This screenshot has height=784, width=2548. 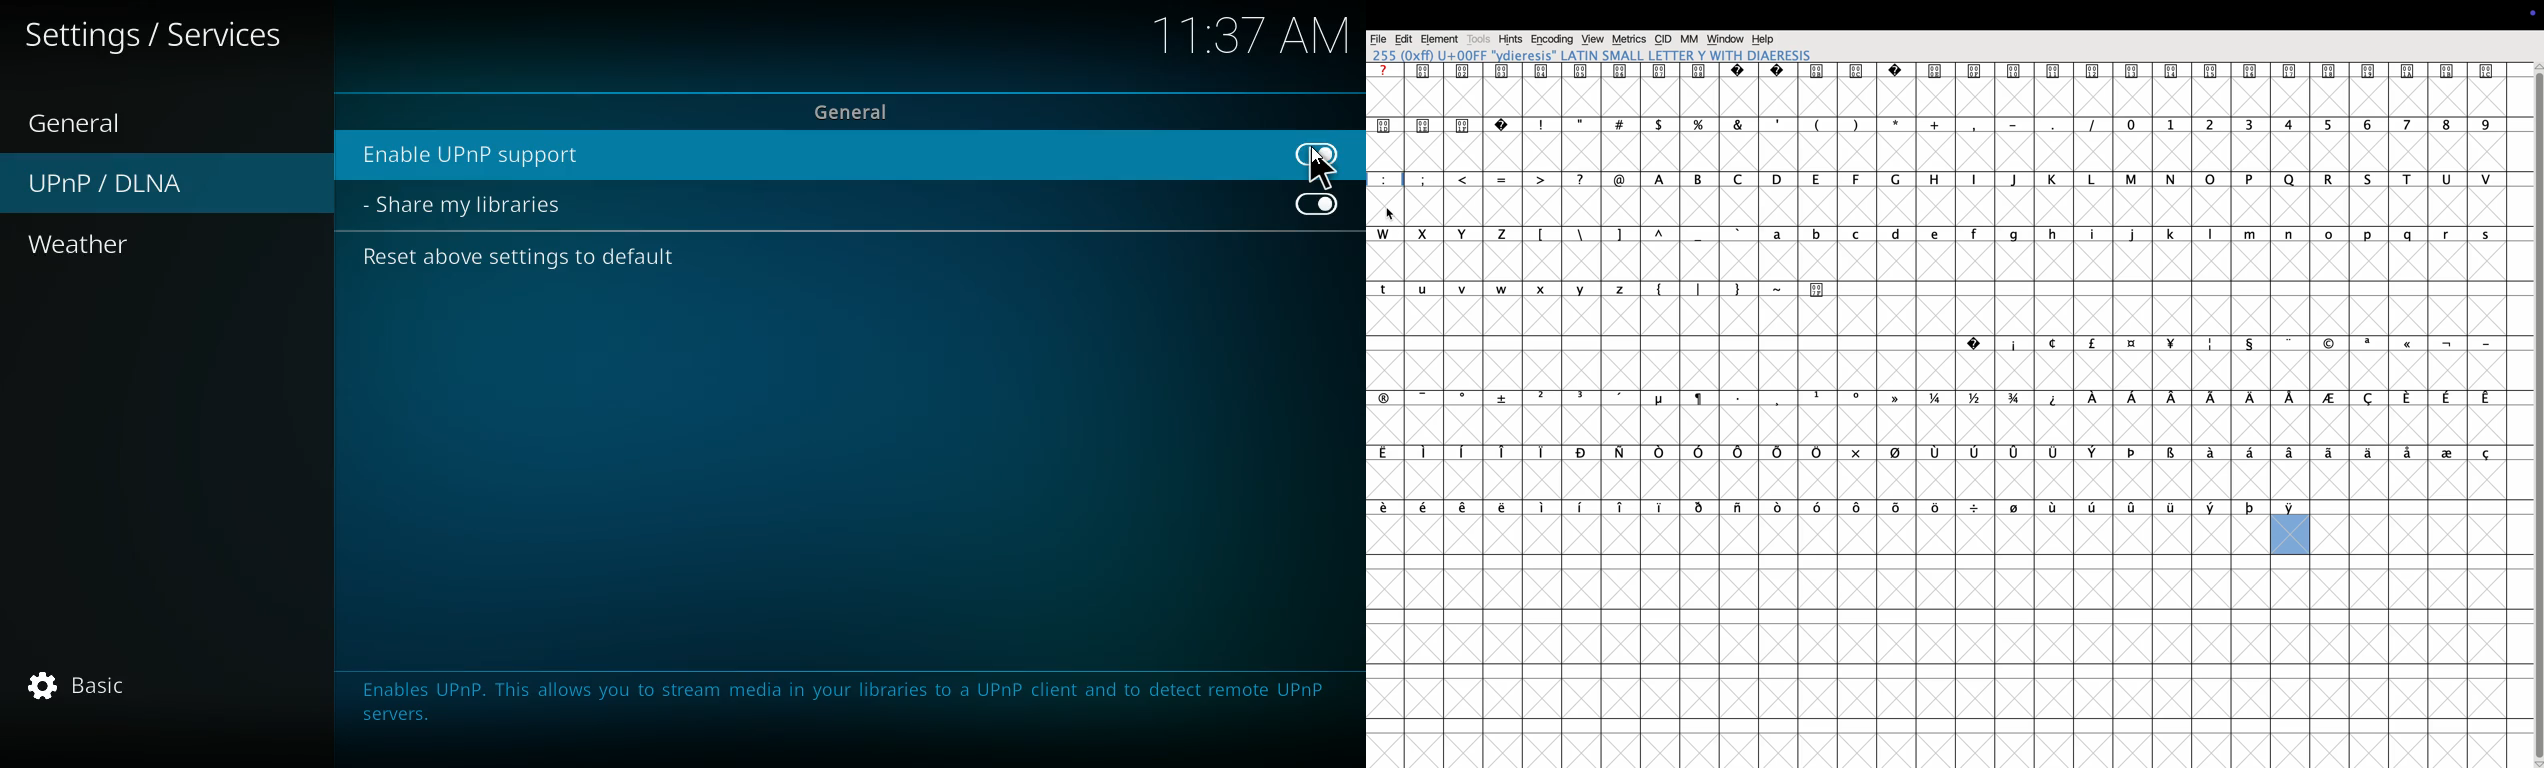 I want to click on ;, so click(x=1425, y=198).